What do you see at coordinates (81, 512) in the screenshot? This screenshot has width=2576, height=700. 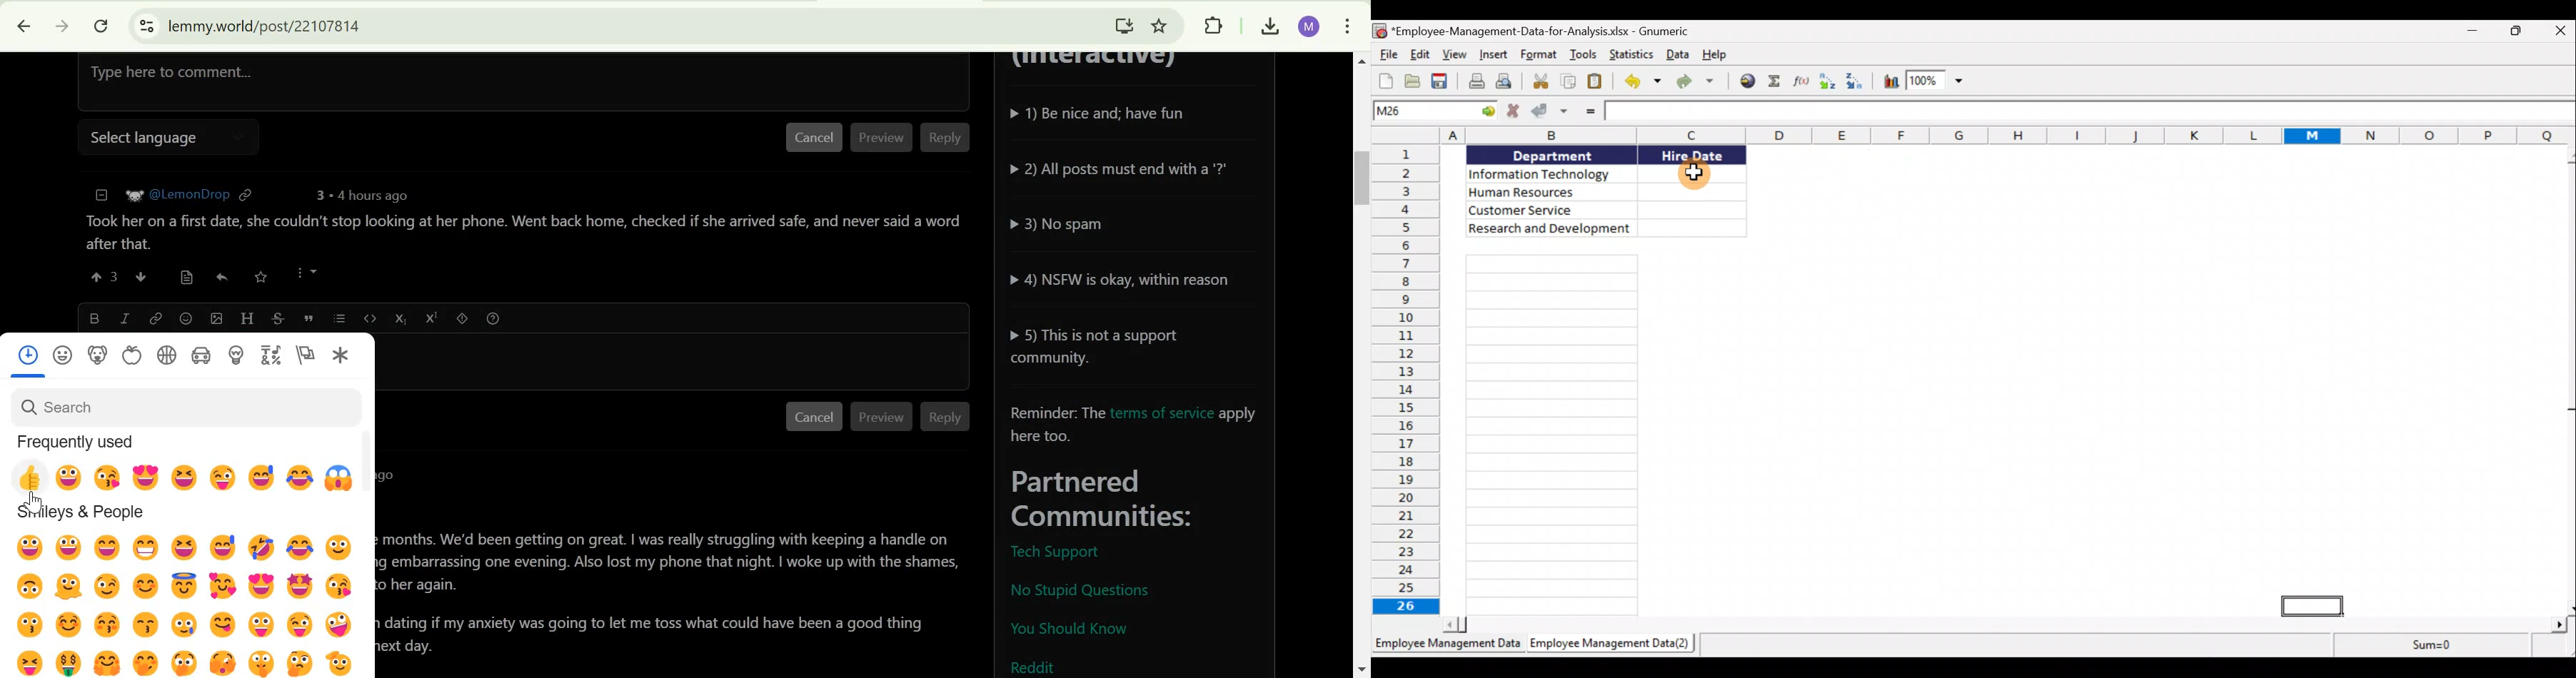 I see `Smileys & People ` at bounding box center [81, 512].